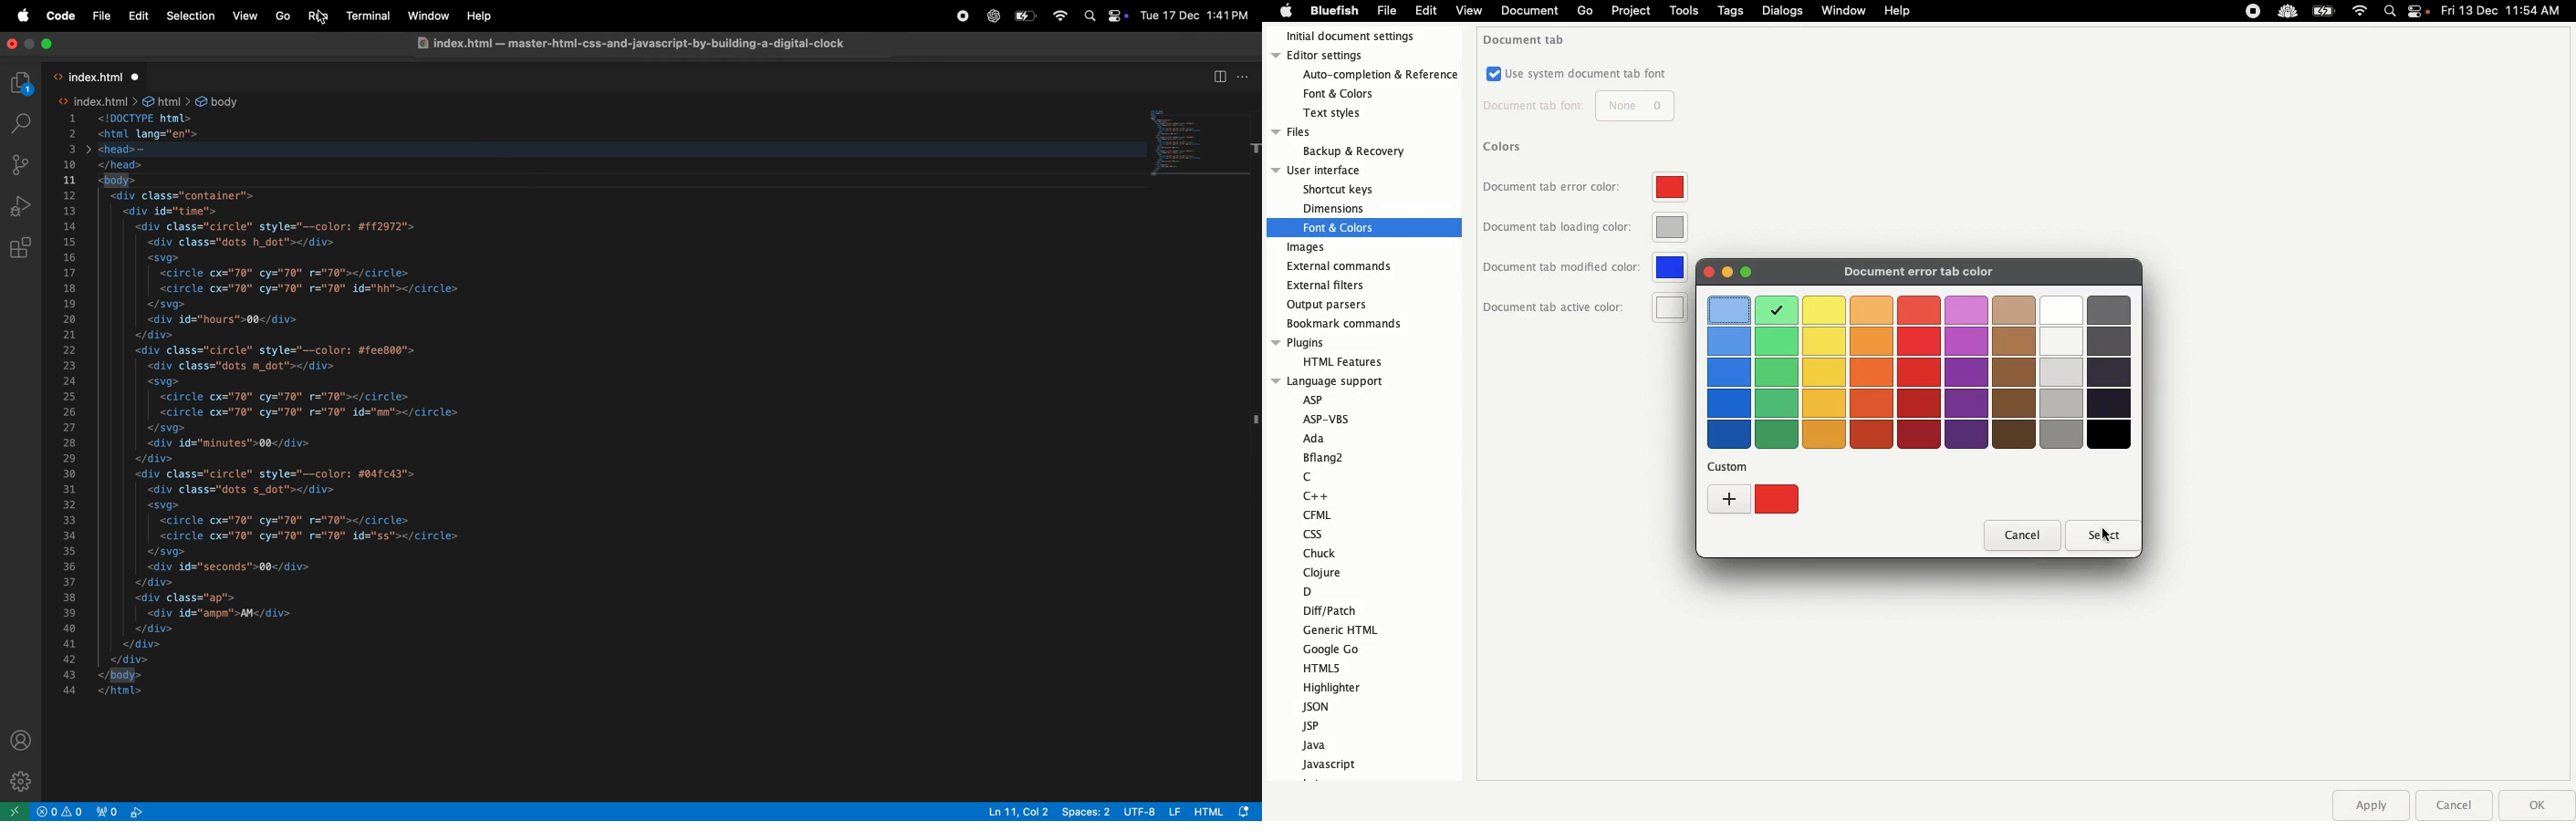 The width and height of the screenshot is (2576, 840). Describe the element at coordinates (1455, 305) in the screenshot. I see `Scroll ` at that location.